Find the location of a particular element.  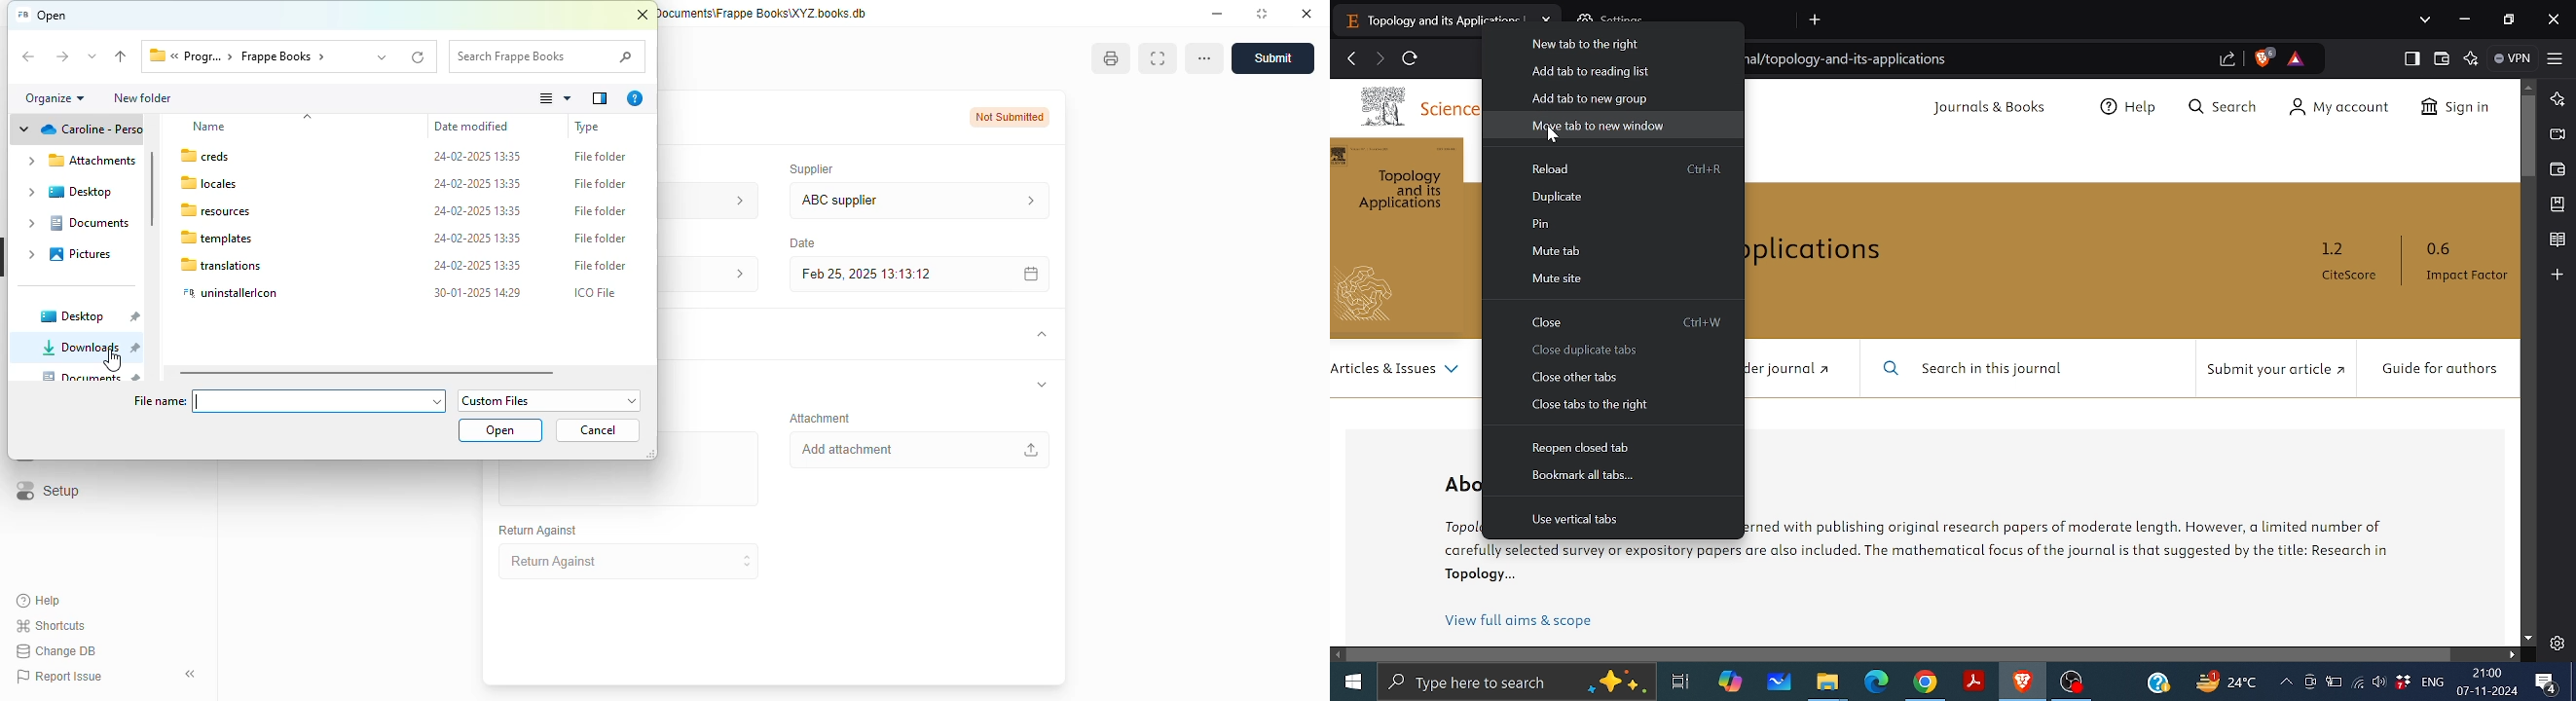

View full aims & scope is located at coordinates (1520, 621).